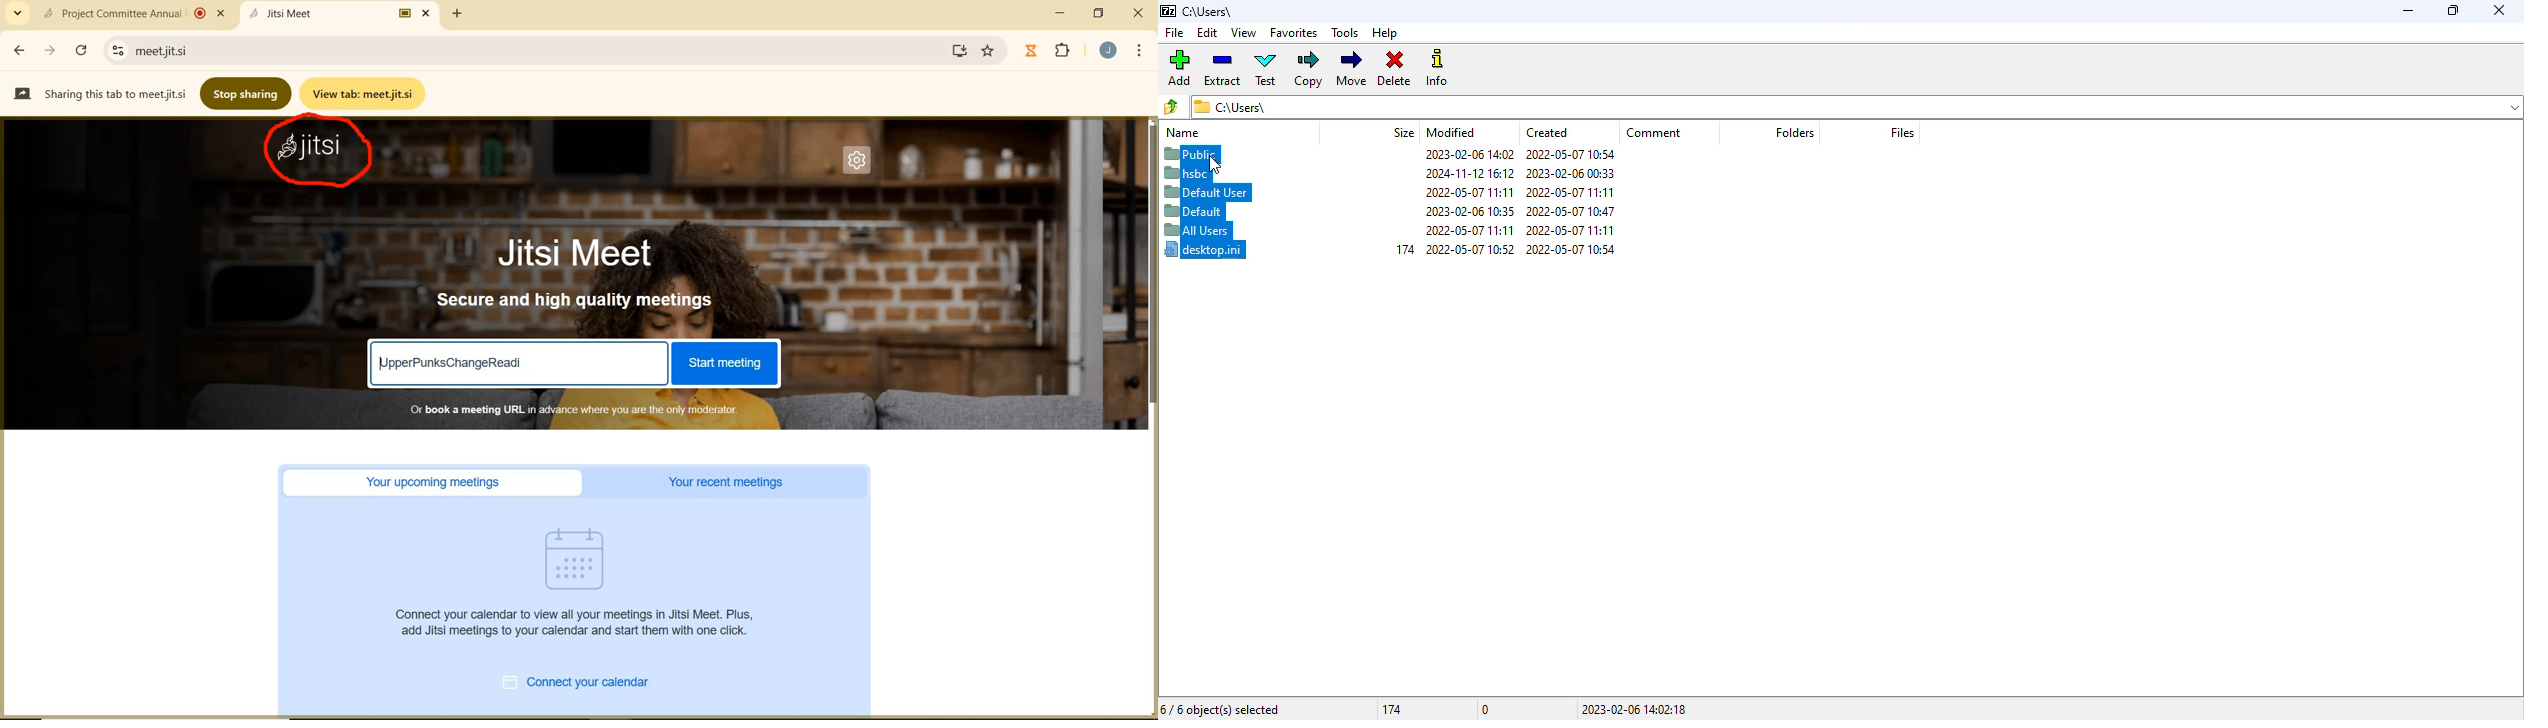 This screenshot has height=728, width=2548. Describe the element at coordinates (1294, 34) in the screenshot. I see `favorites` at that location.